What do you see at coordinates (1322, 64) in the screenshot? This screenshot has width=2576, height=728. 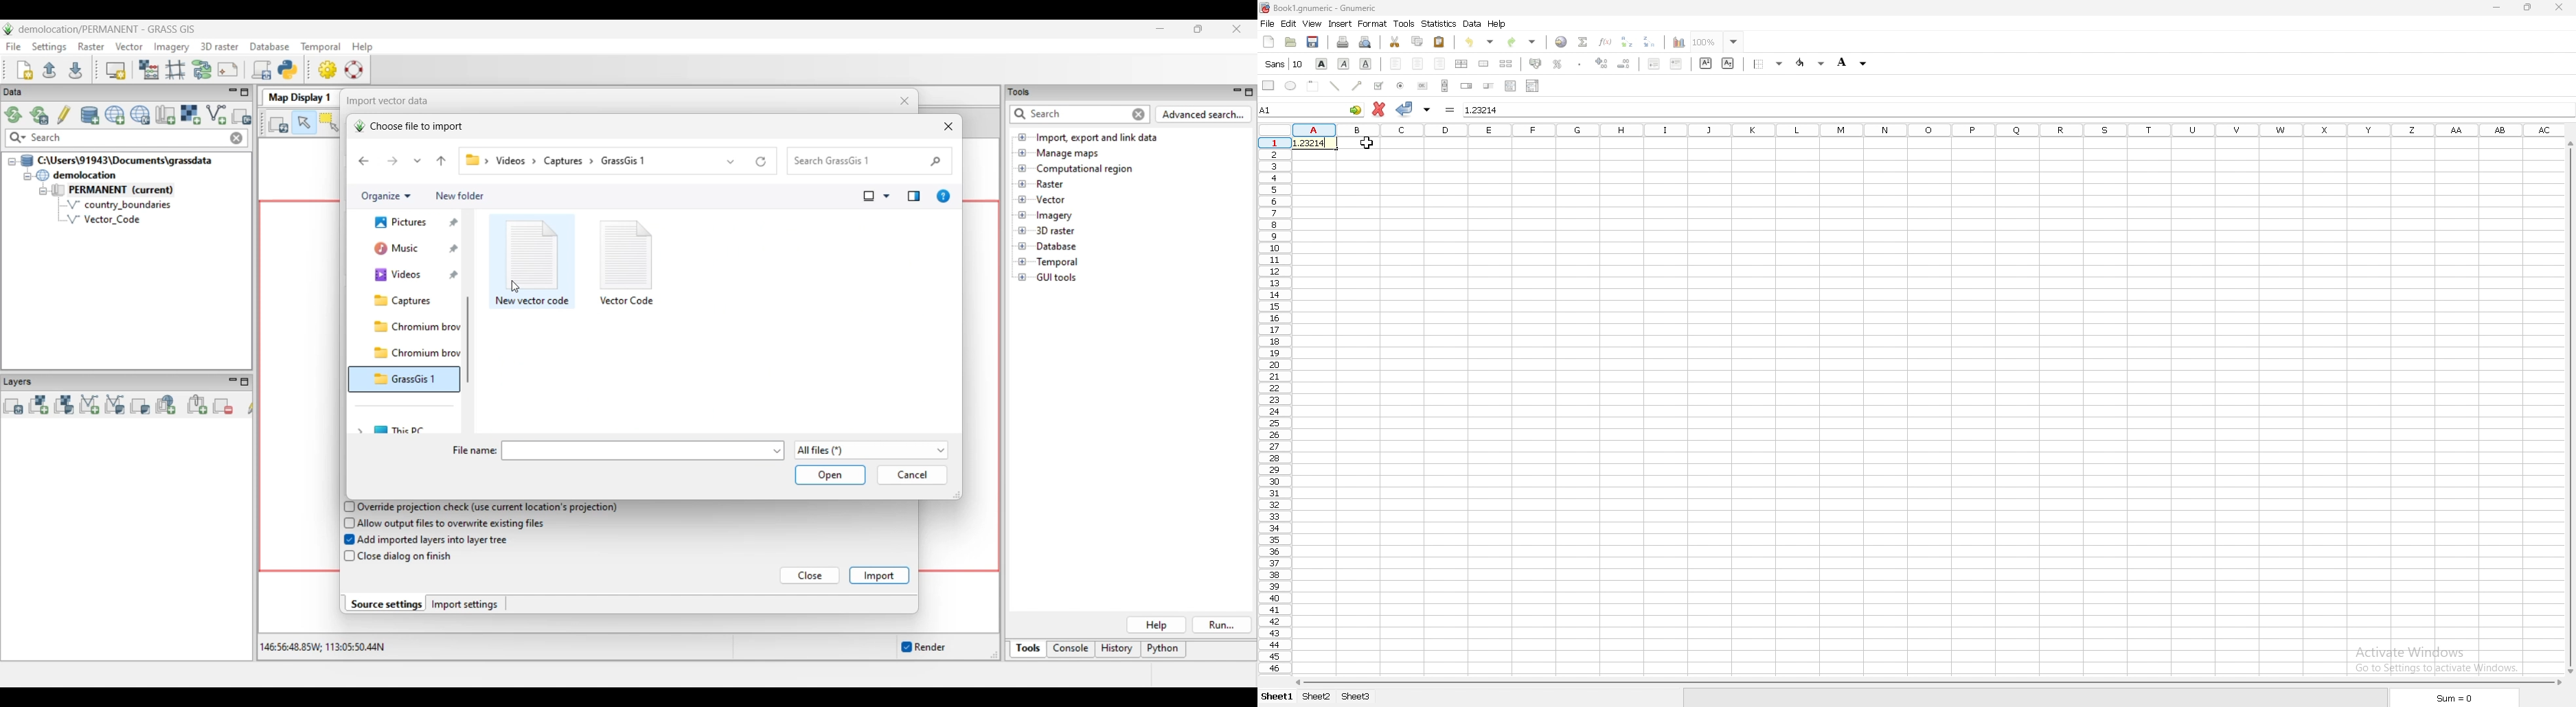 I see `bold` at bounding box center [1322, 64].